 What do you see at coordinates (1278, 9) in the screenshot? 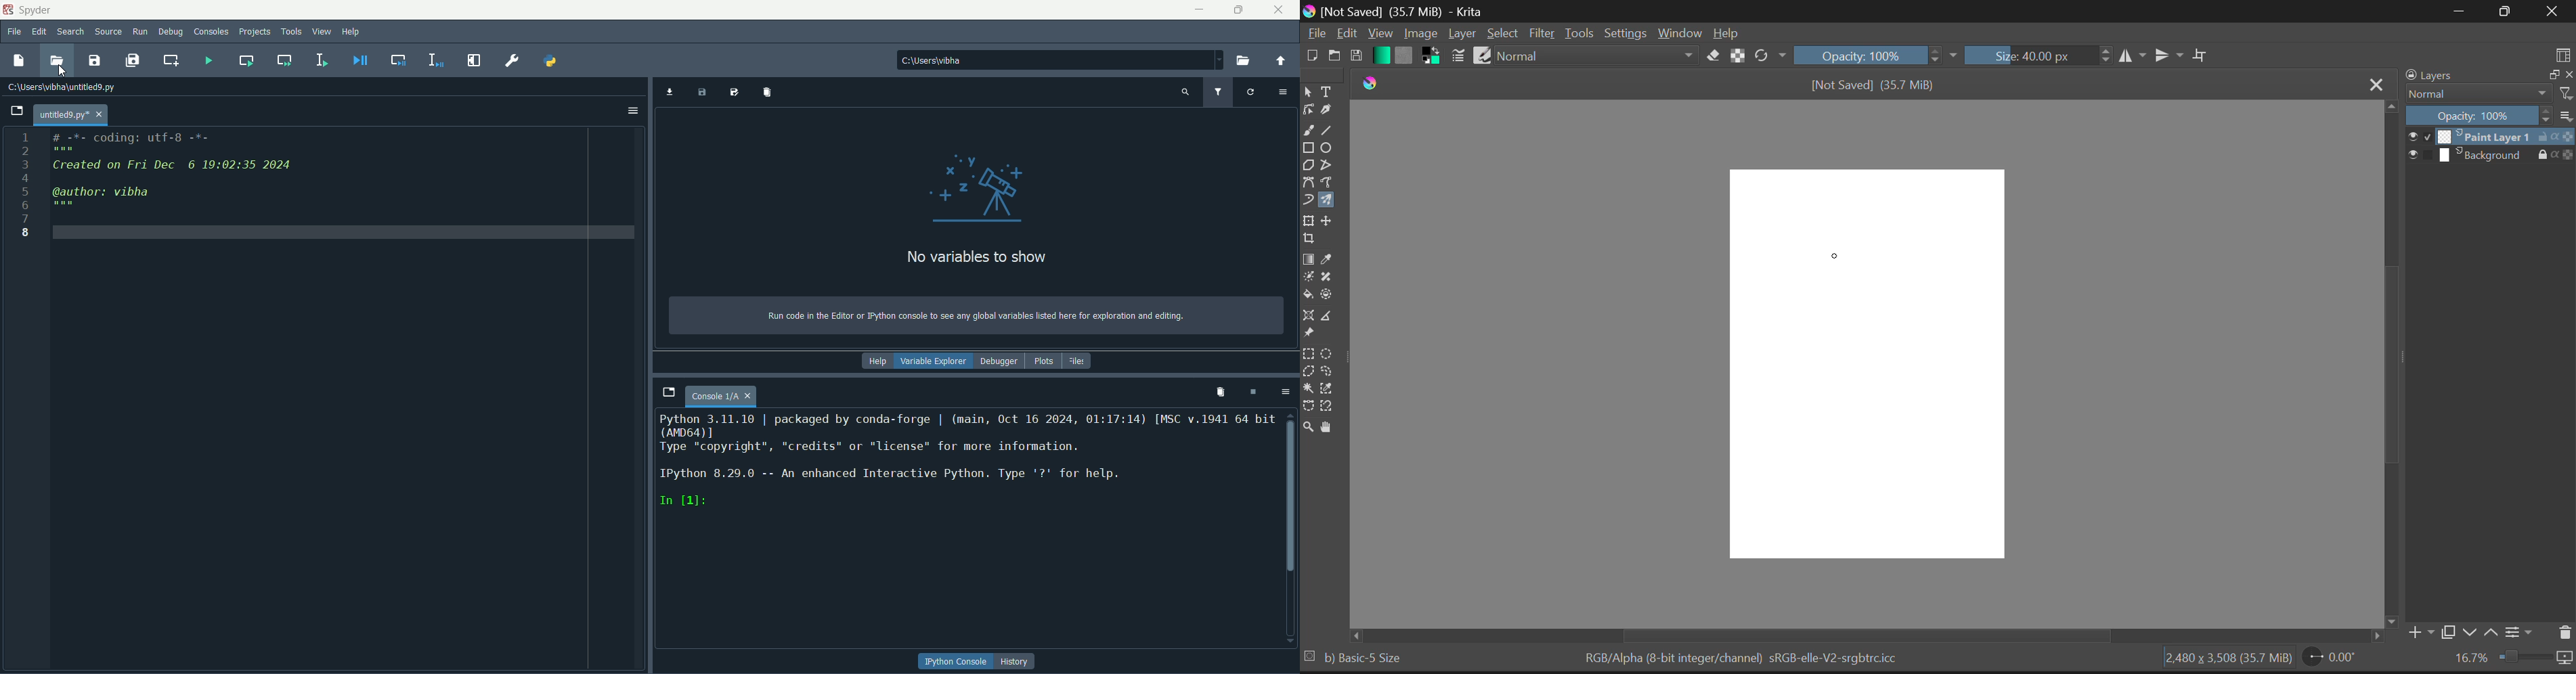
I see `close` at bounding box center [1278, 9].